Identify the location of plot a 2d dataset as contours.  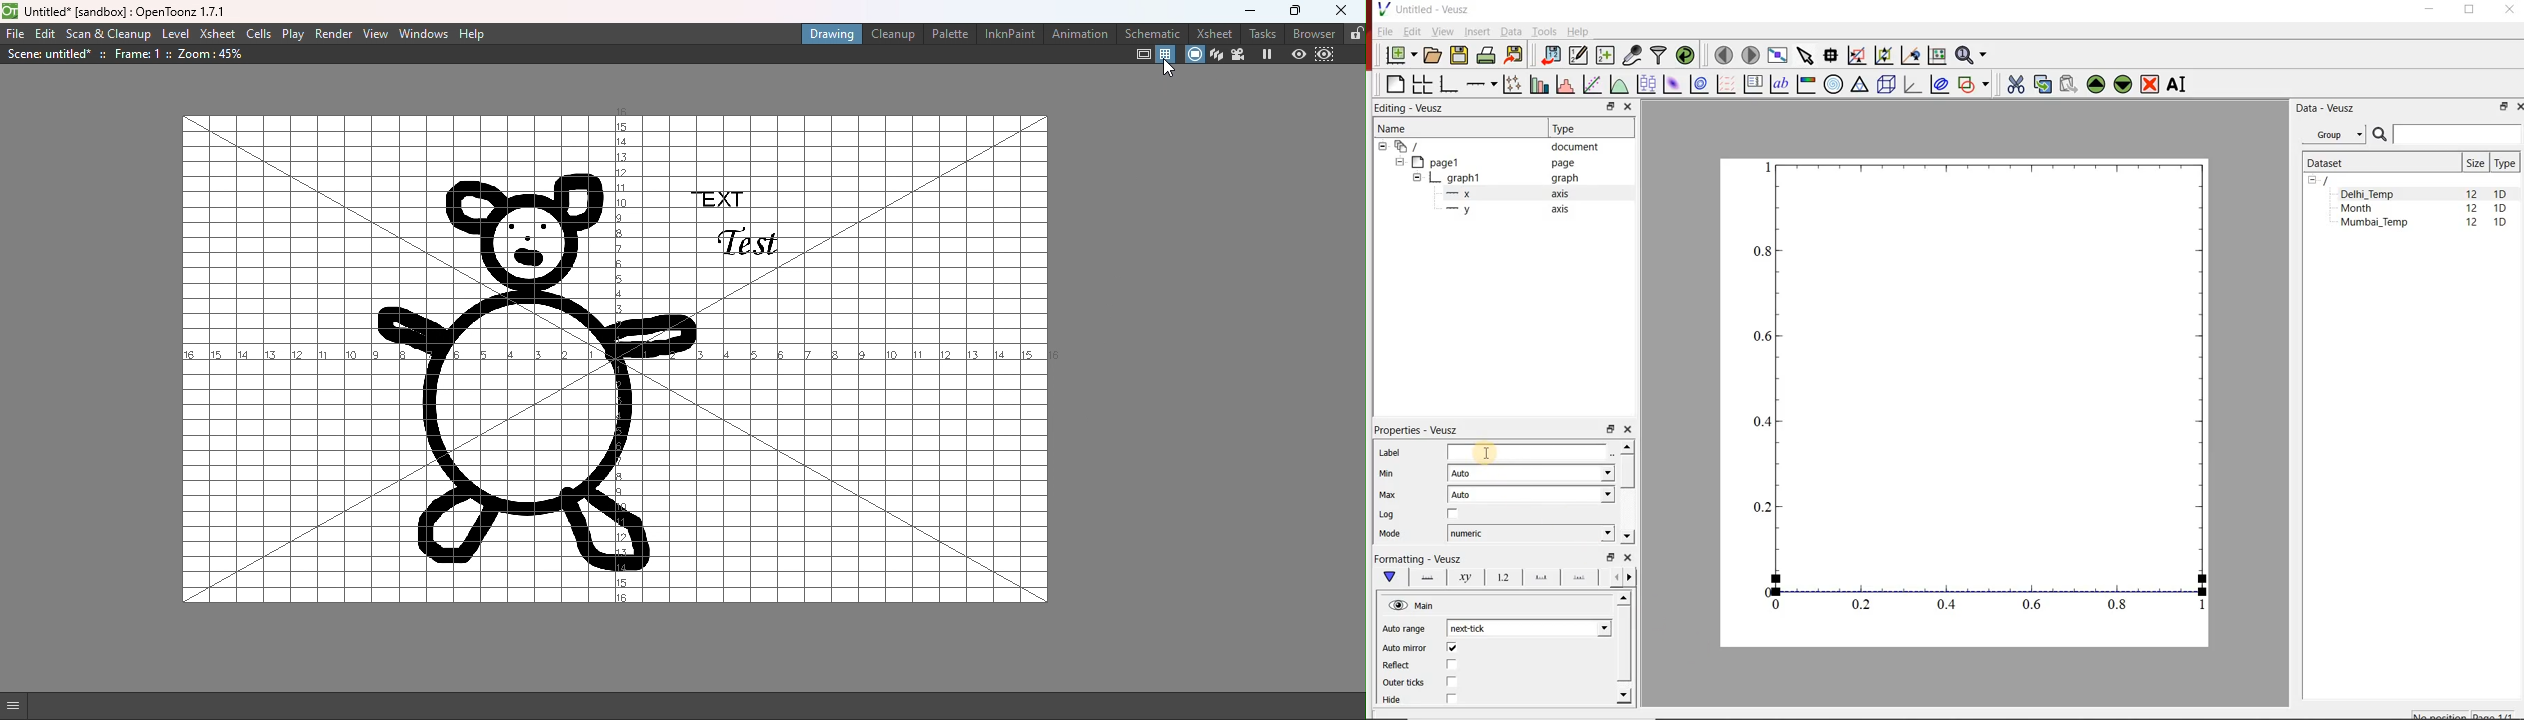
(1699, 85).